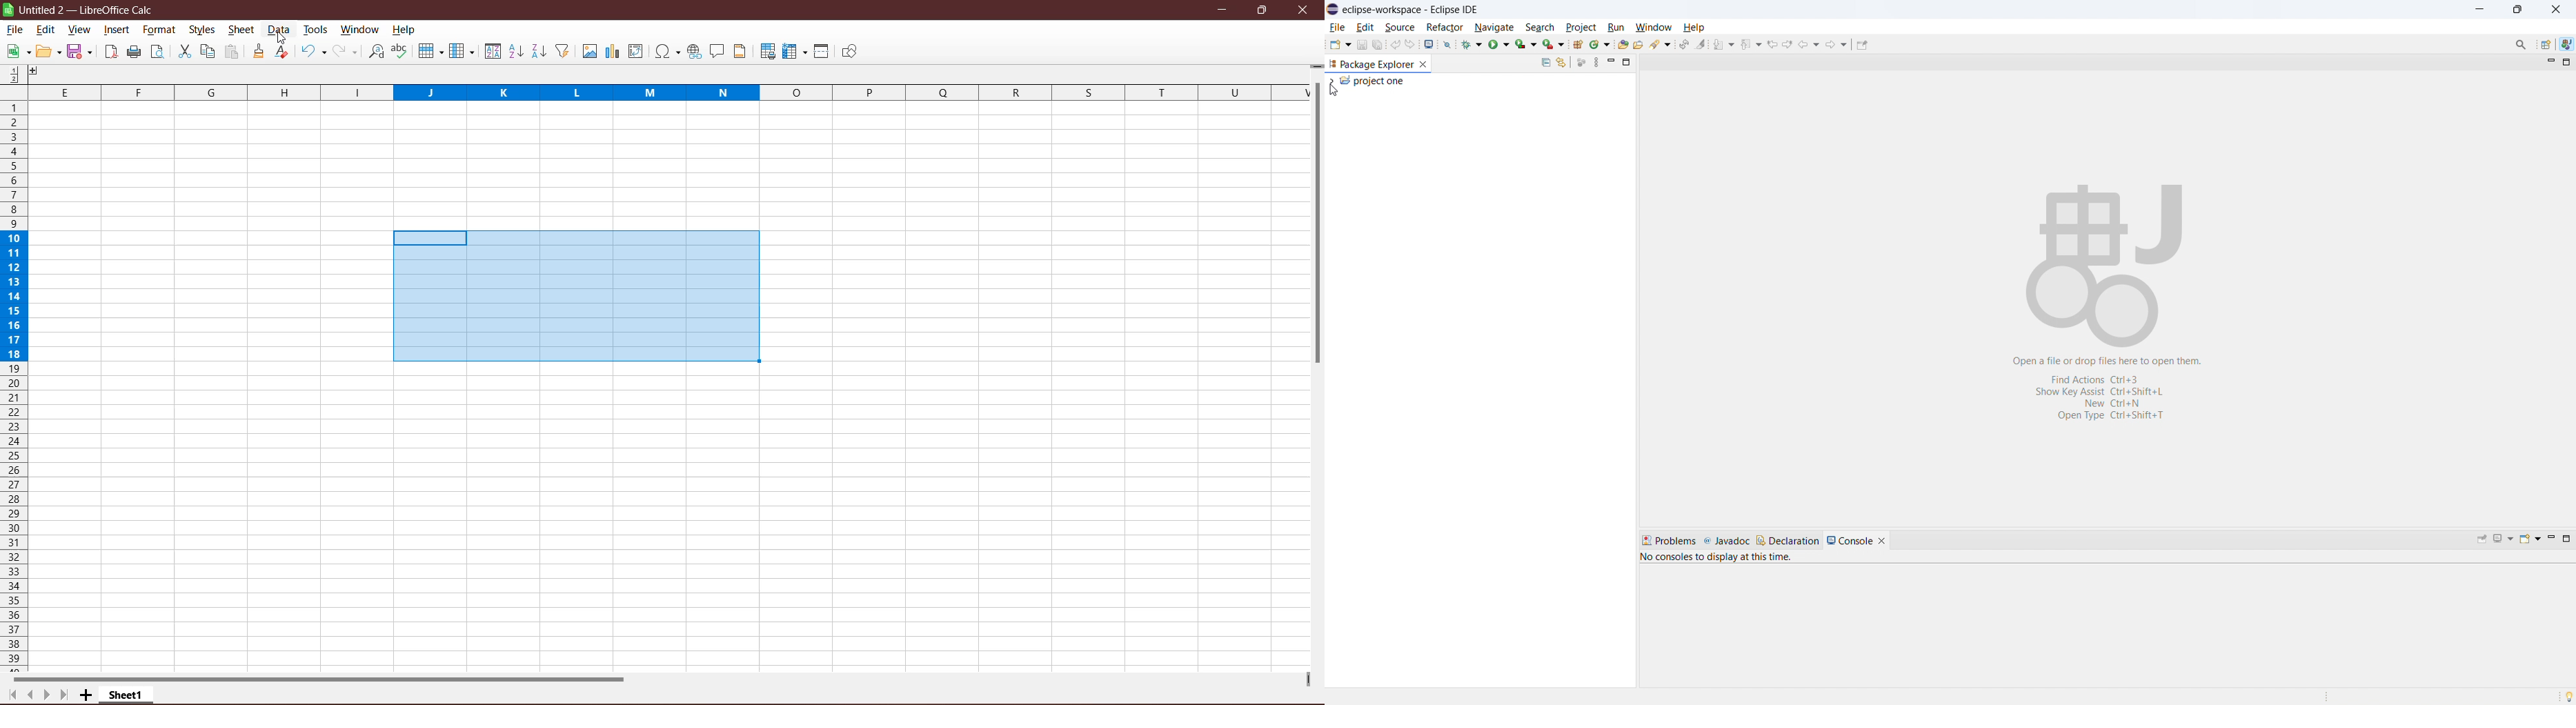 This screenshot has width=2576, height=728. What do you see at coordinates (117, 30) in the screenshot?
I see `Insert` at bounding box center [117, 30].